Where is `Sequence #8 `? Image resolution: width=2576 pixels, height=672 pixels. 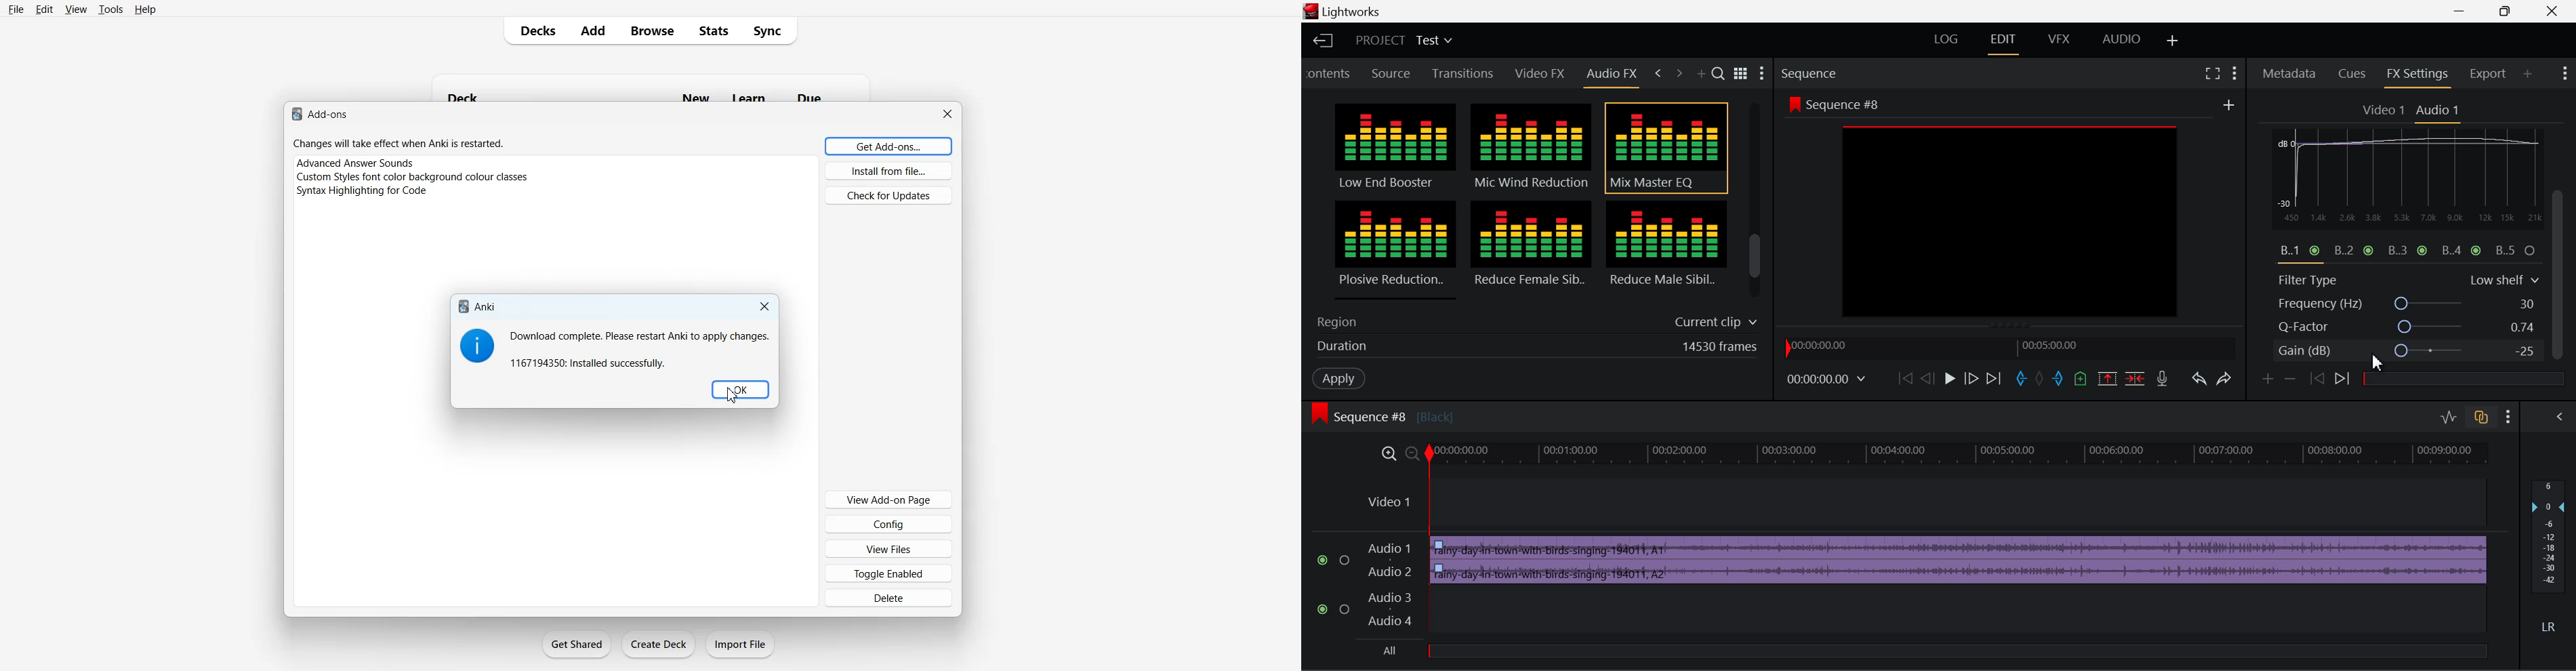 Sequence #8  is located at coordinates (1833, 102).